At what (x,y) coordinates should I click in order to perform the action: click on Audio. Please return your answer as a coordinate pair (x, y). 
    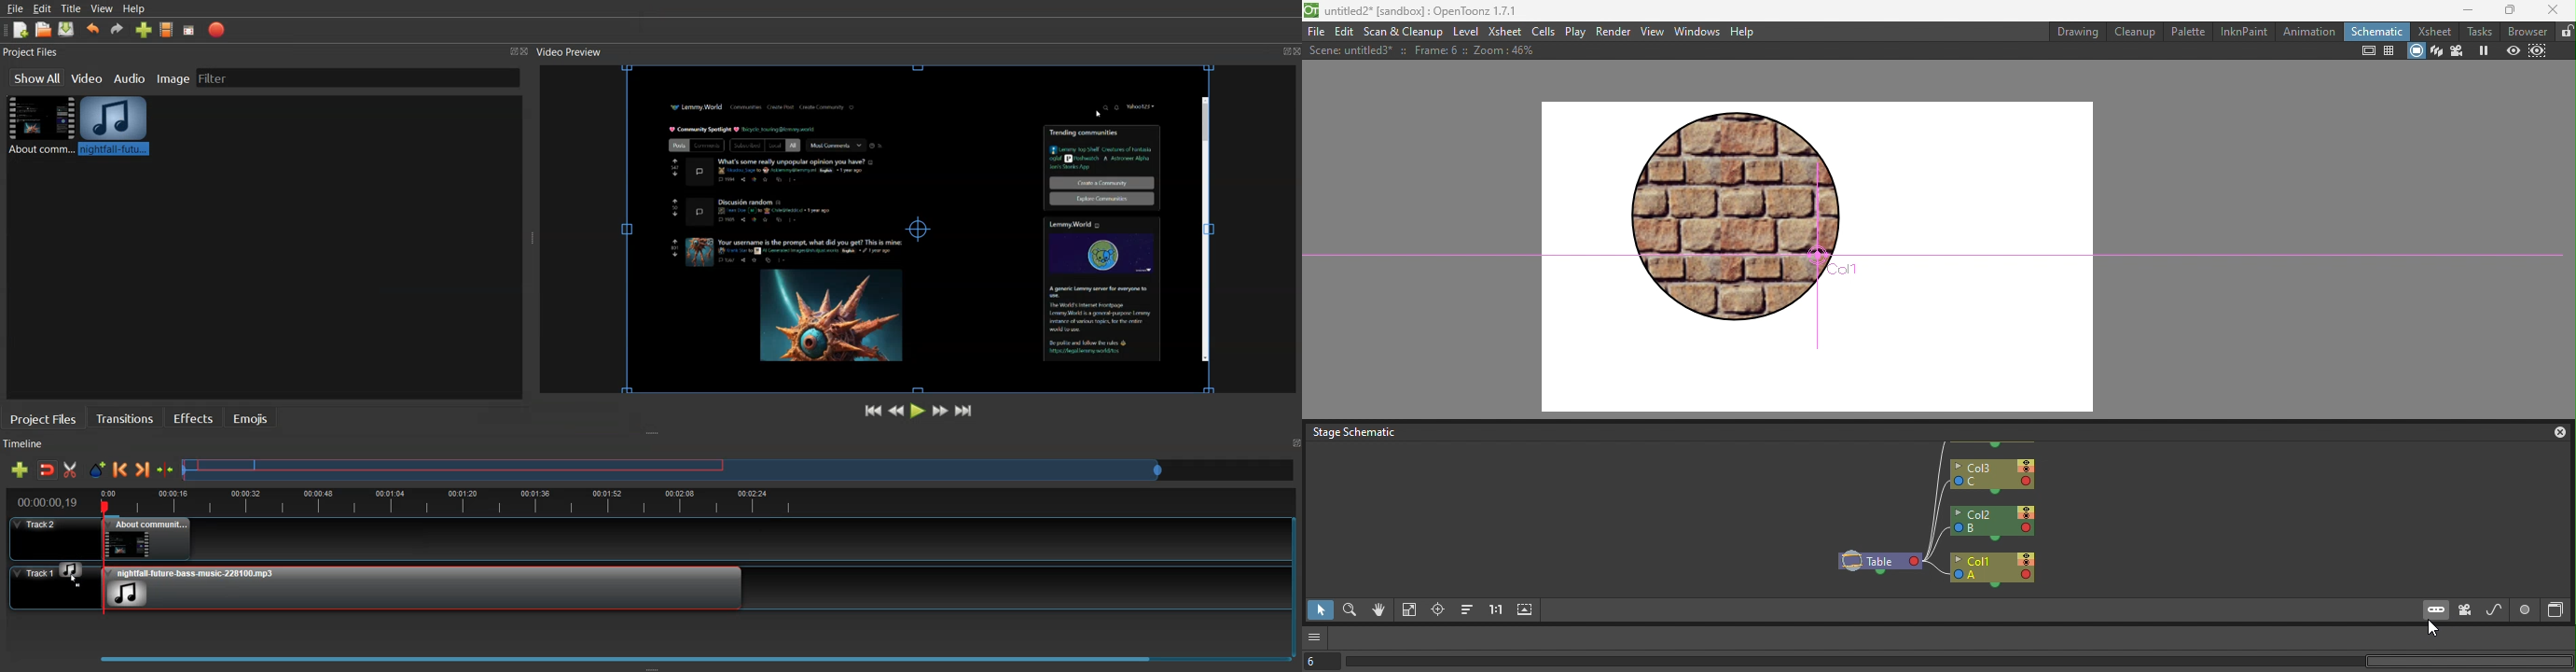
    Looking at the image, I should click on (131, 77).